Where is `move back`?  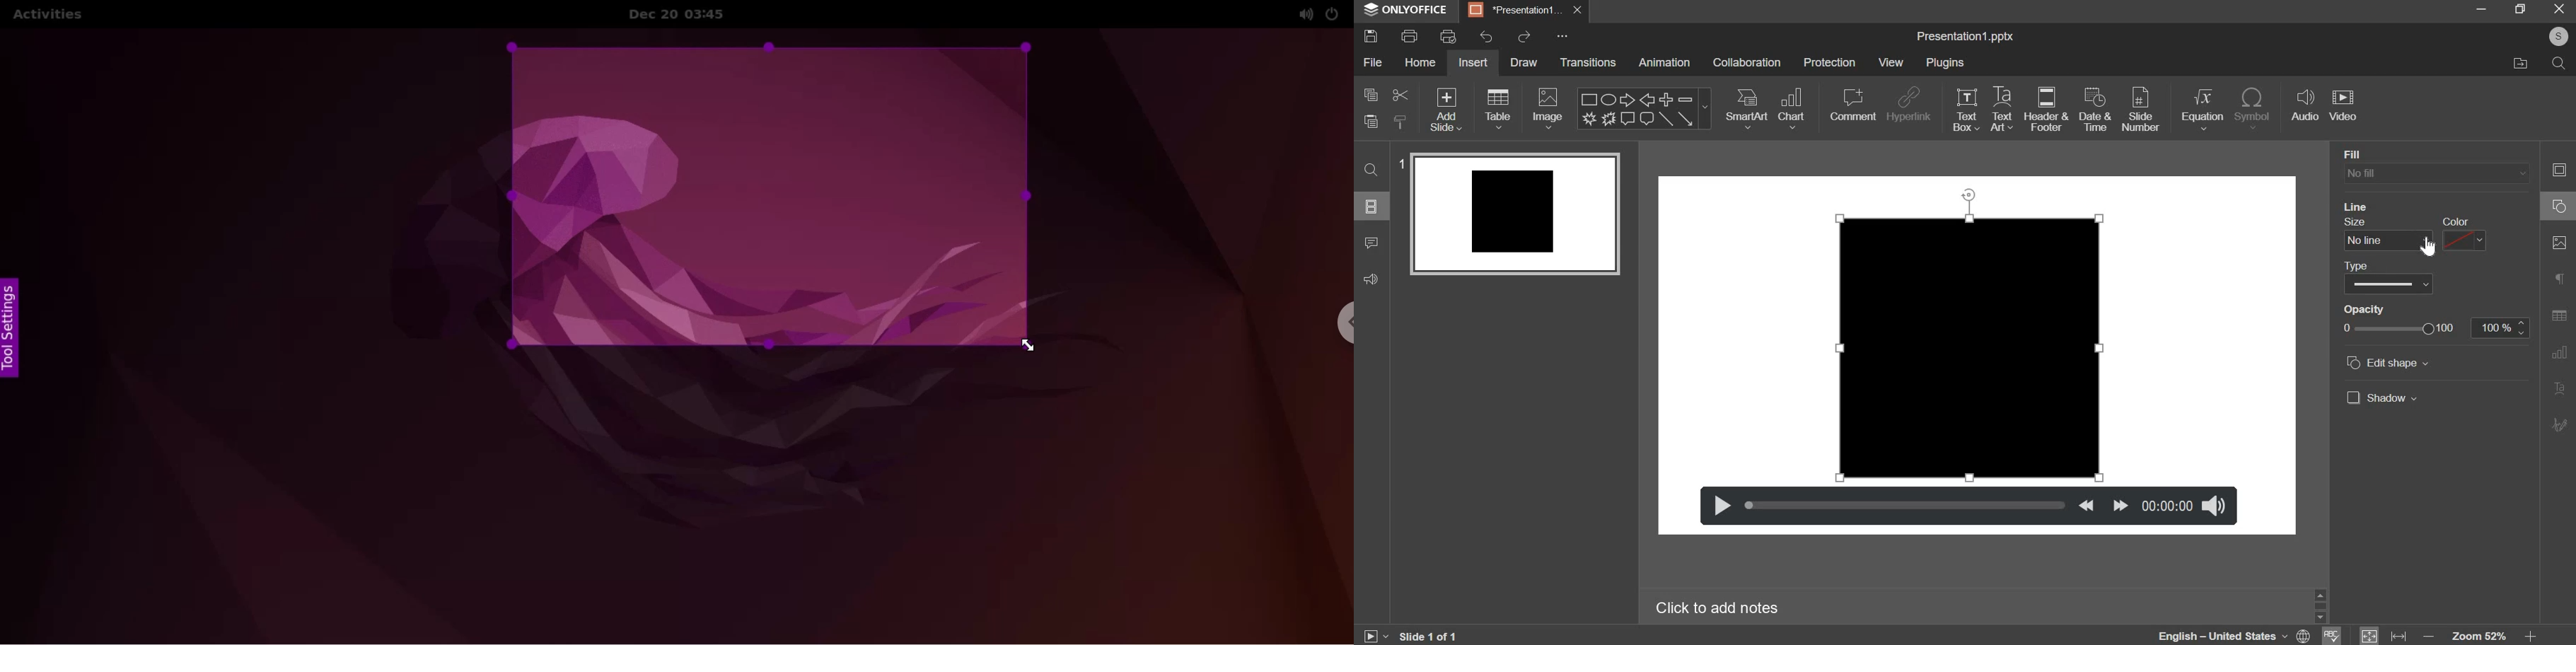
move back is located at coordinates (2086, 505).